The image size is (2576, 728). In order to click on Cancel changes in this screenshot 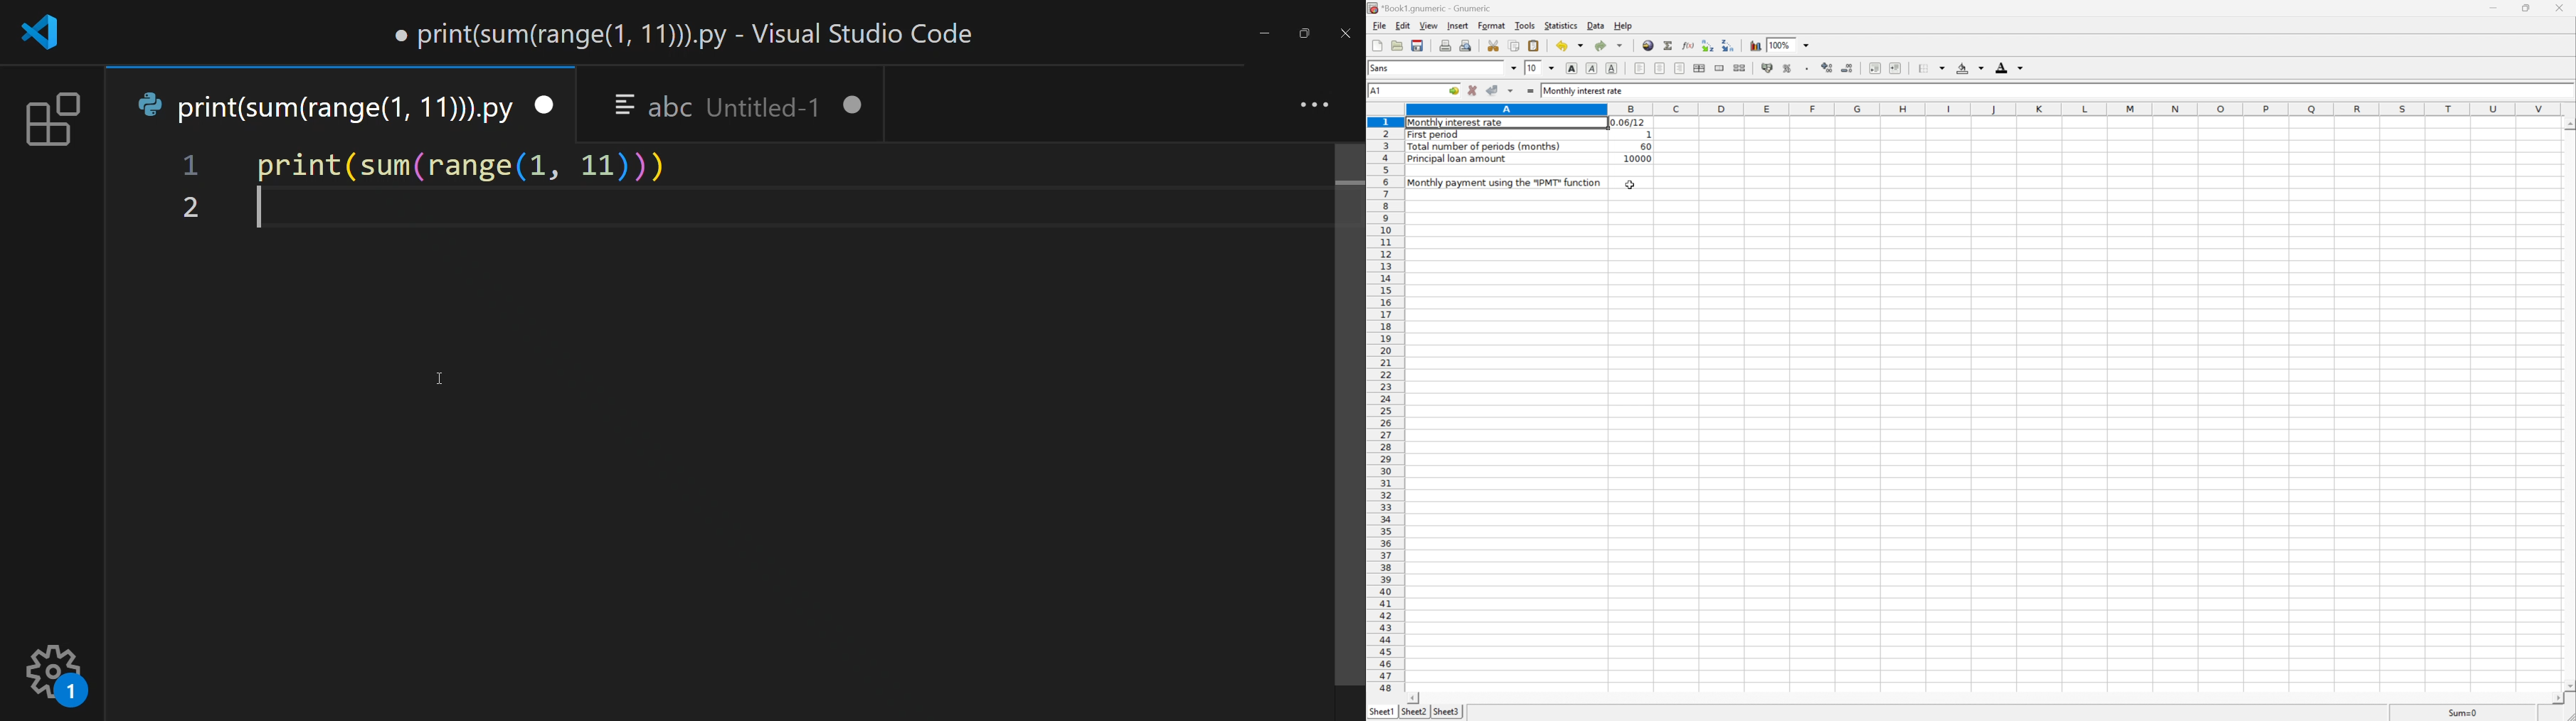, I will do `click(1472, 90)`.